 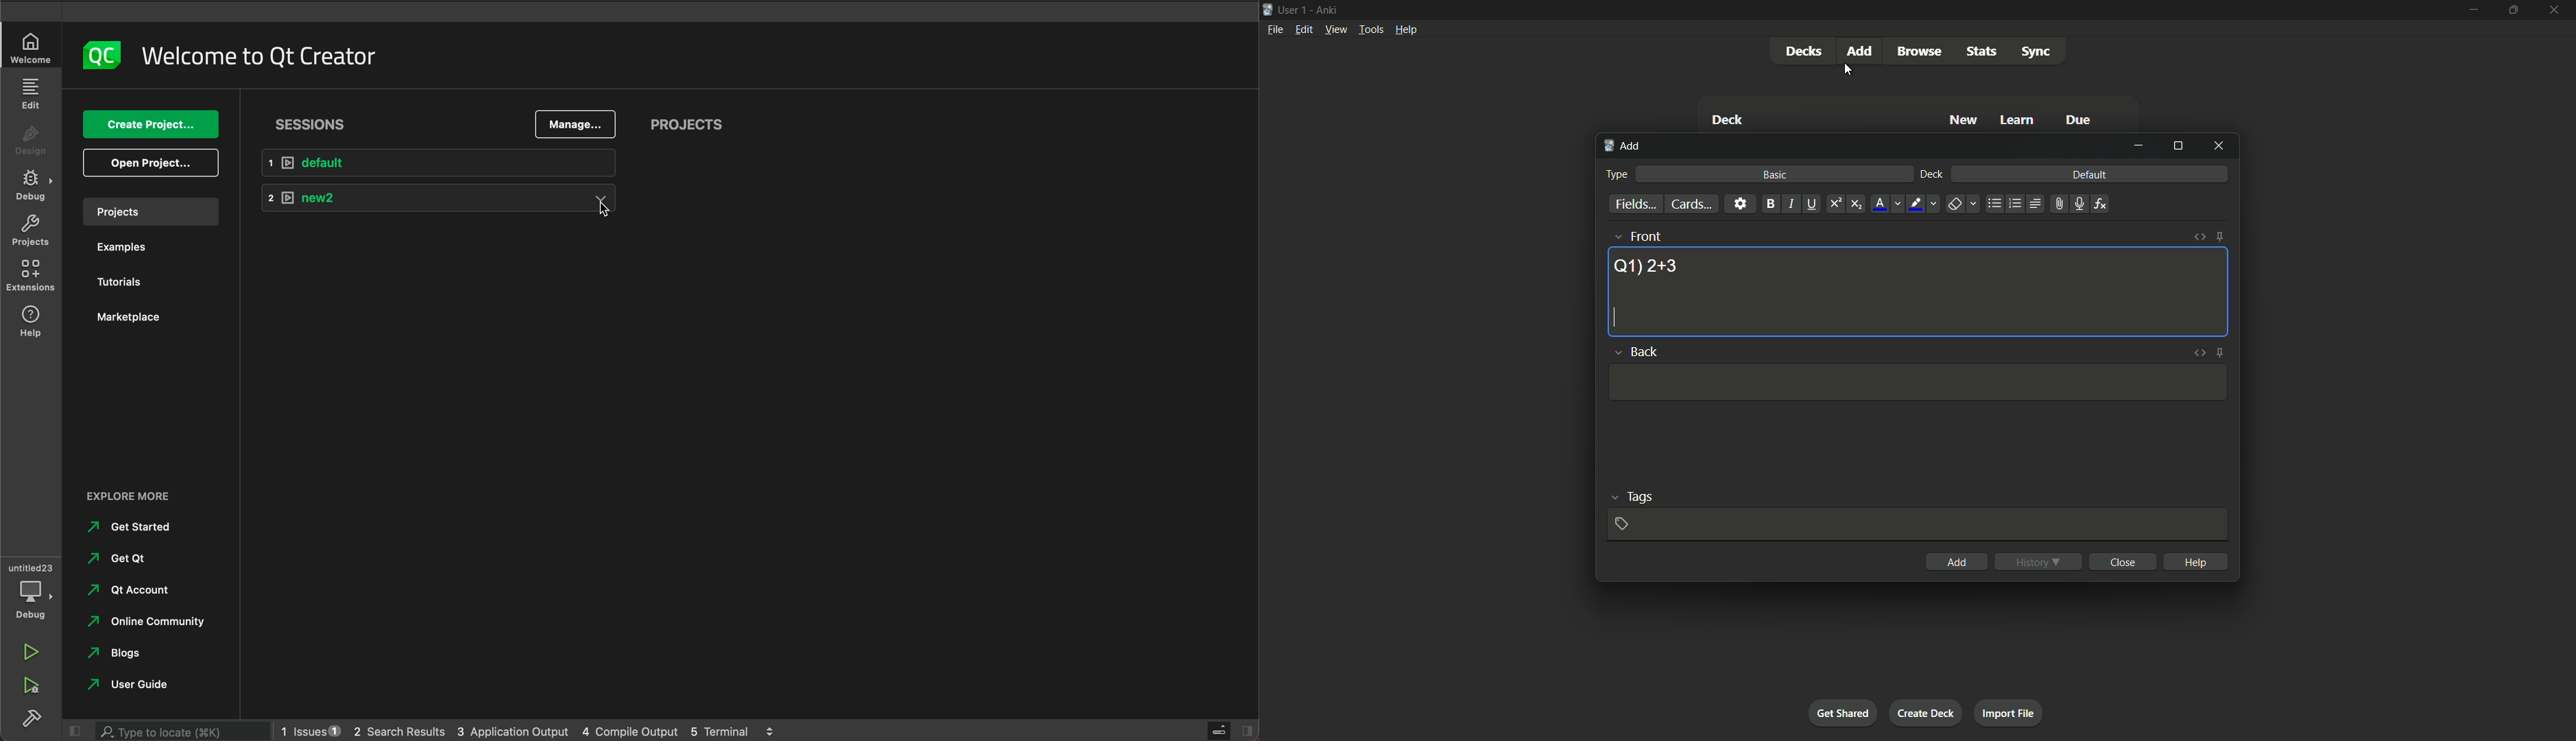 I want to click on bold, so click(x=1770, y=204).